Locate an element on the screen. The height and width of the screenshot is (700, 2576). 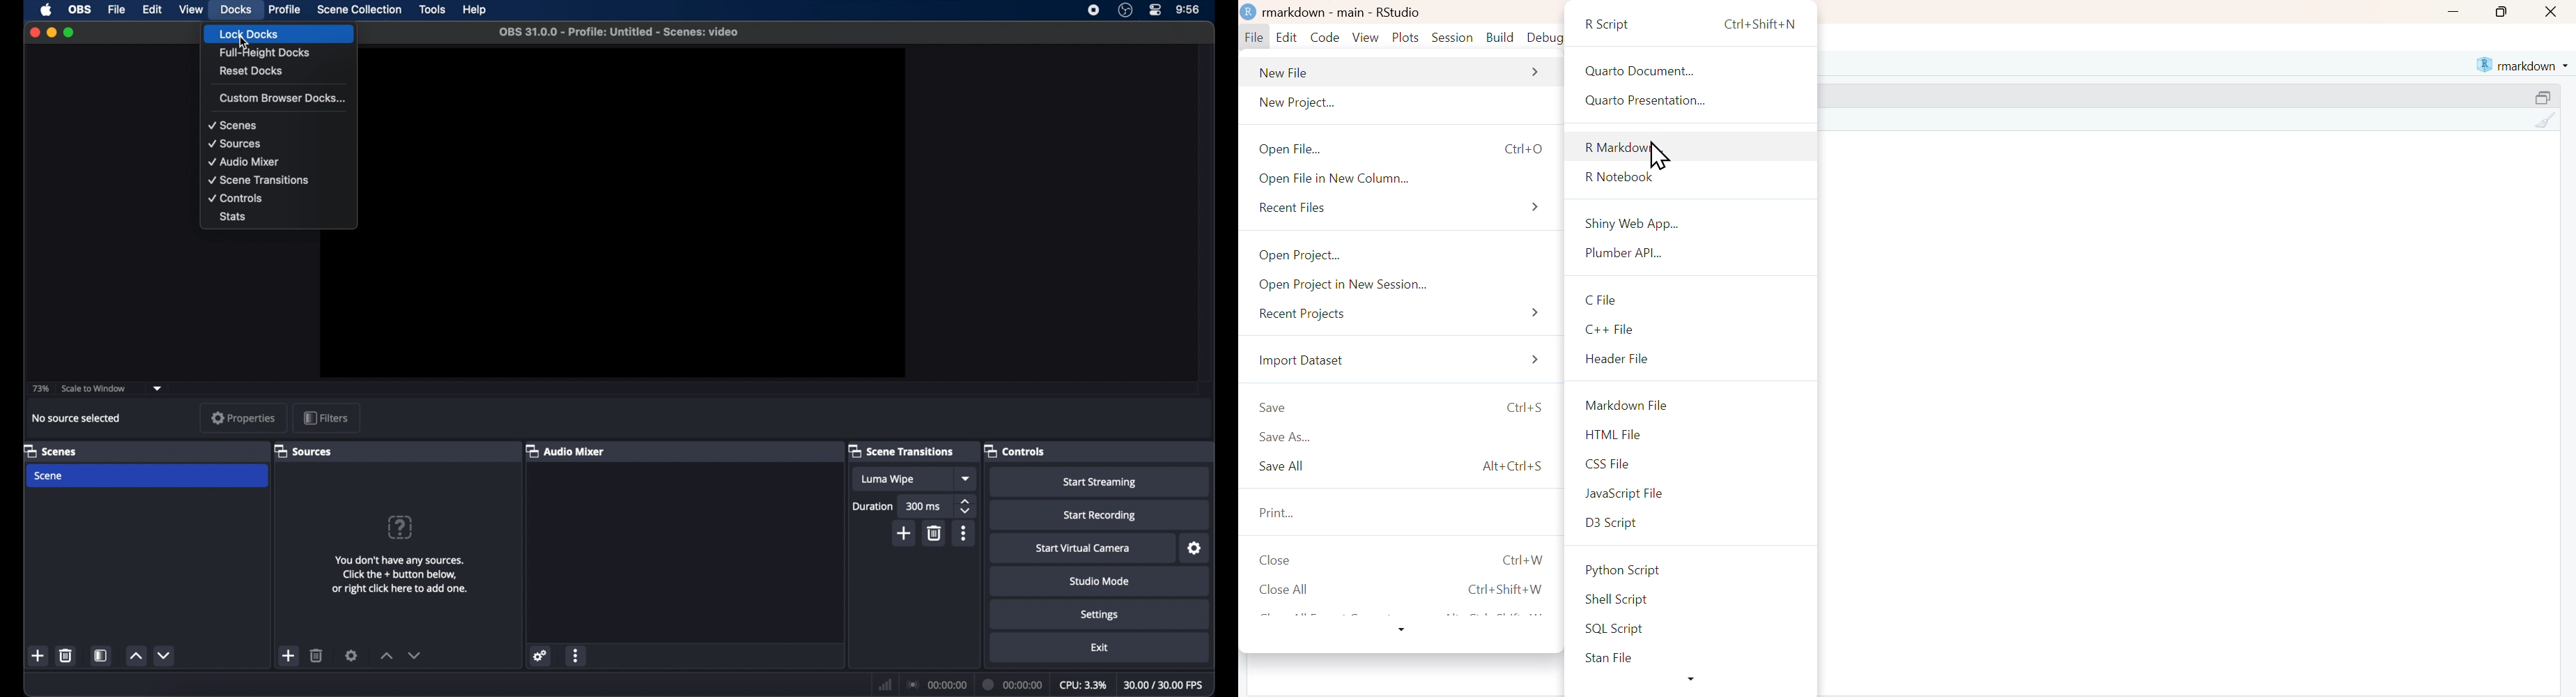
Open project is located at coordinates (1410, 255).